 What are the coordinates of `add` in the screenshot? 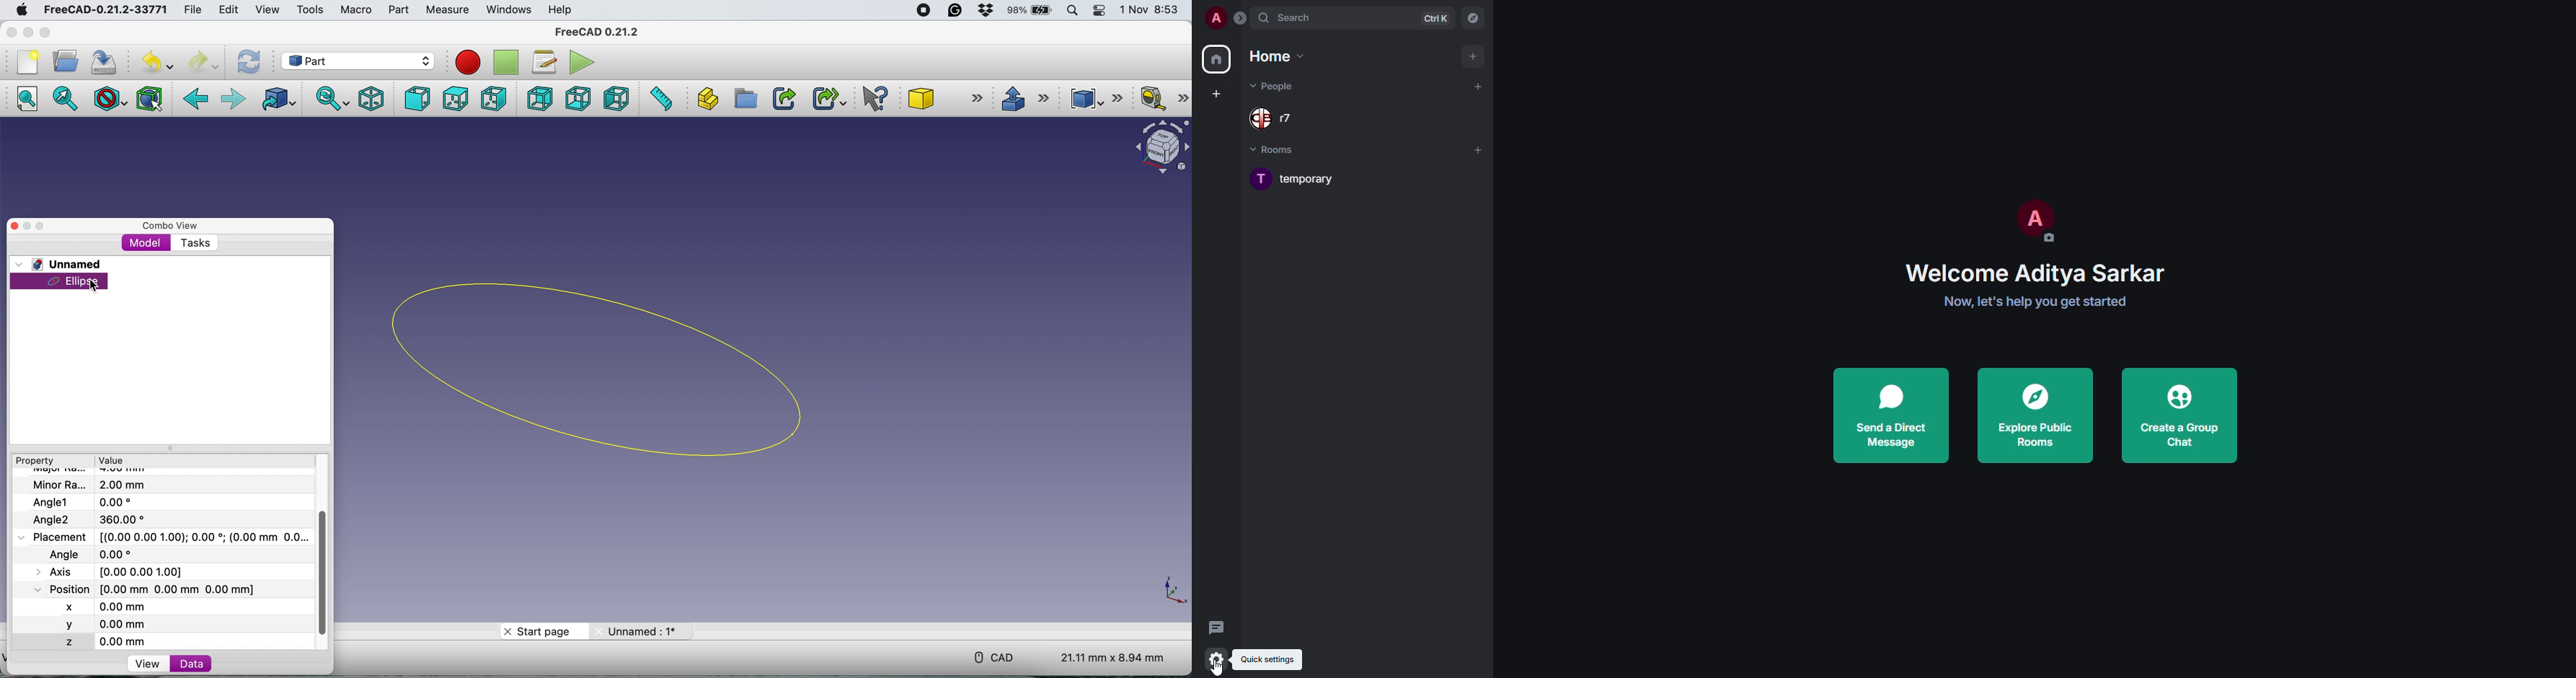 It's located at (1478, 86).